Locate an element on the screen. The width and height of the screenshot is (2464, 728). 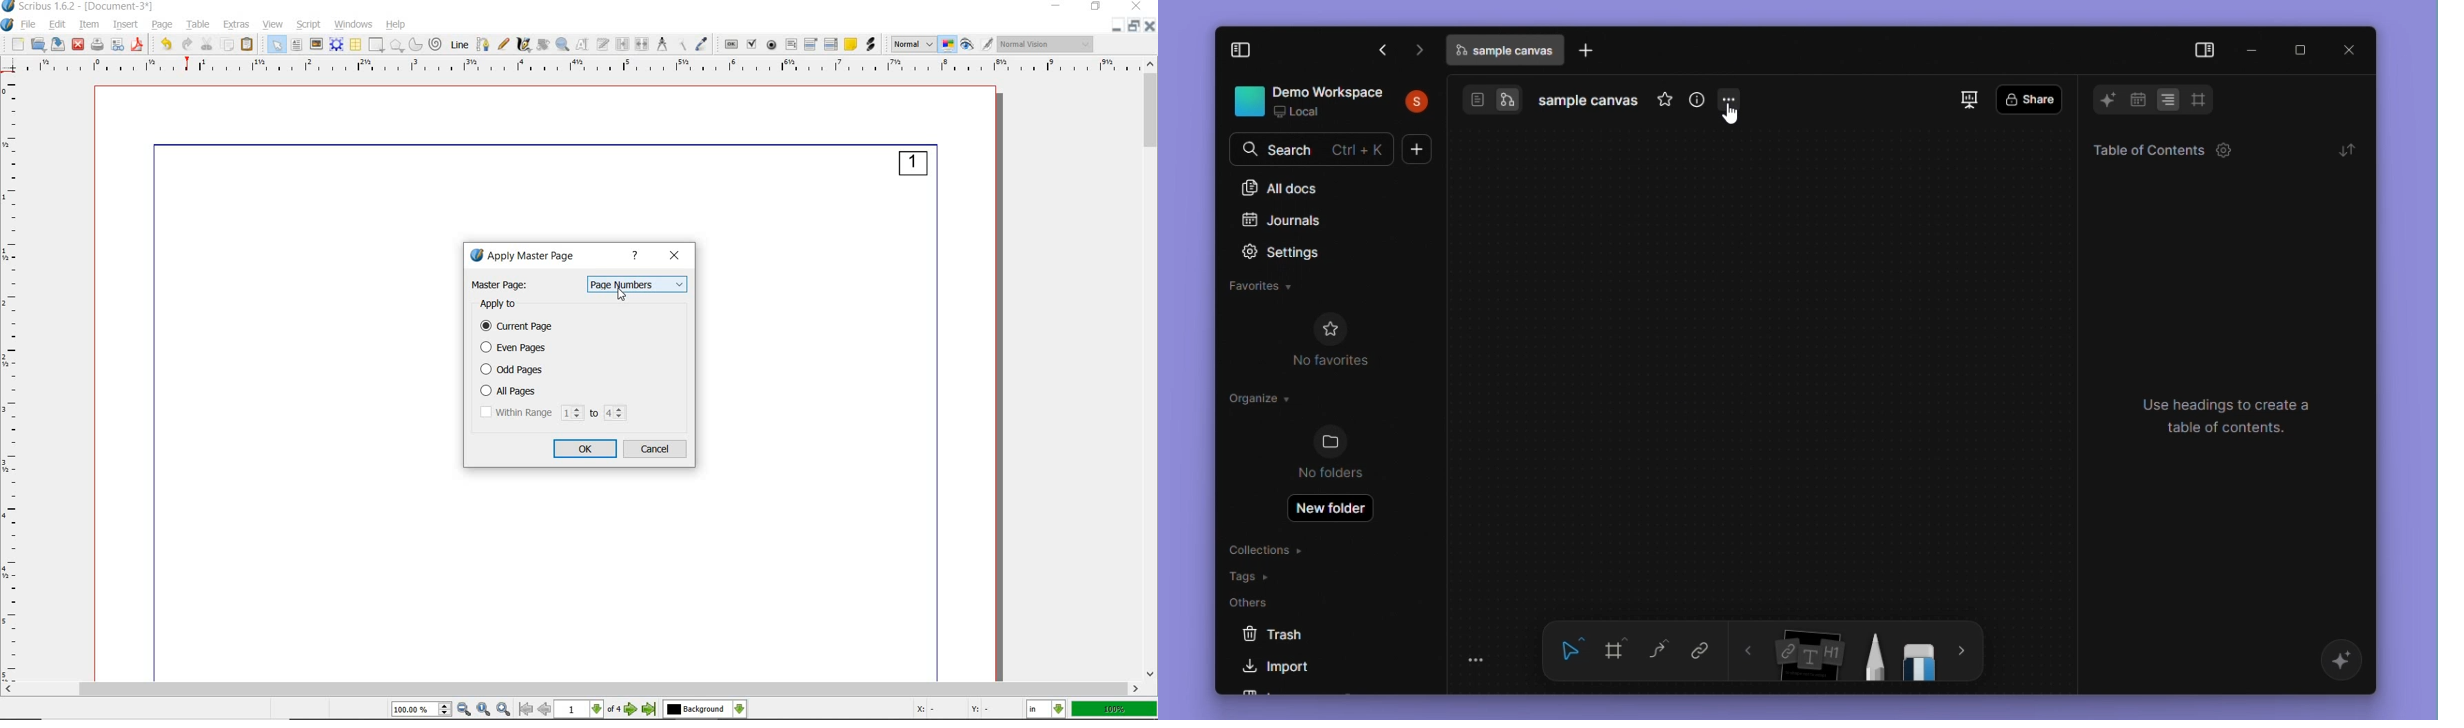
even pages is located at coordinates (517, 348).